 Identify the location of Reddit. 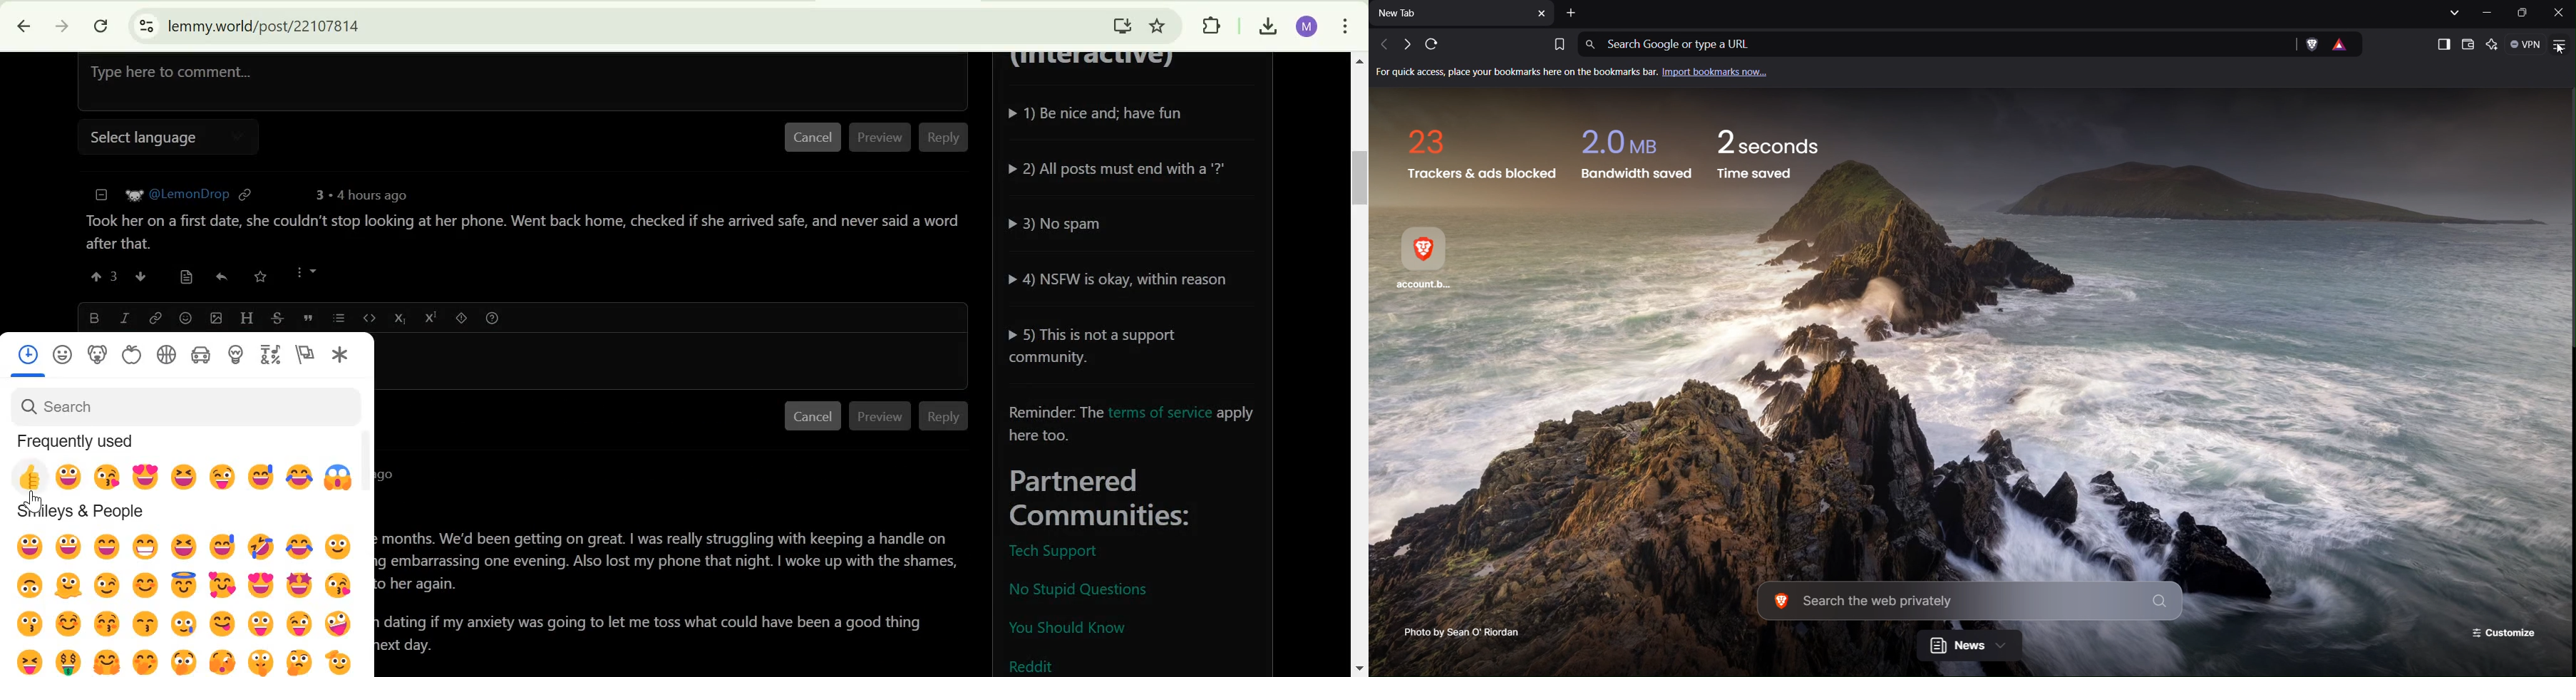
(1033, 664).